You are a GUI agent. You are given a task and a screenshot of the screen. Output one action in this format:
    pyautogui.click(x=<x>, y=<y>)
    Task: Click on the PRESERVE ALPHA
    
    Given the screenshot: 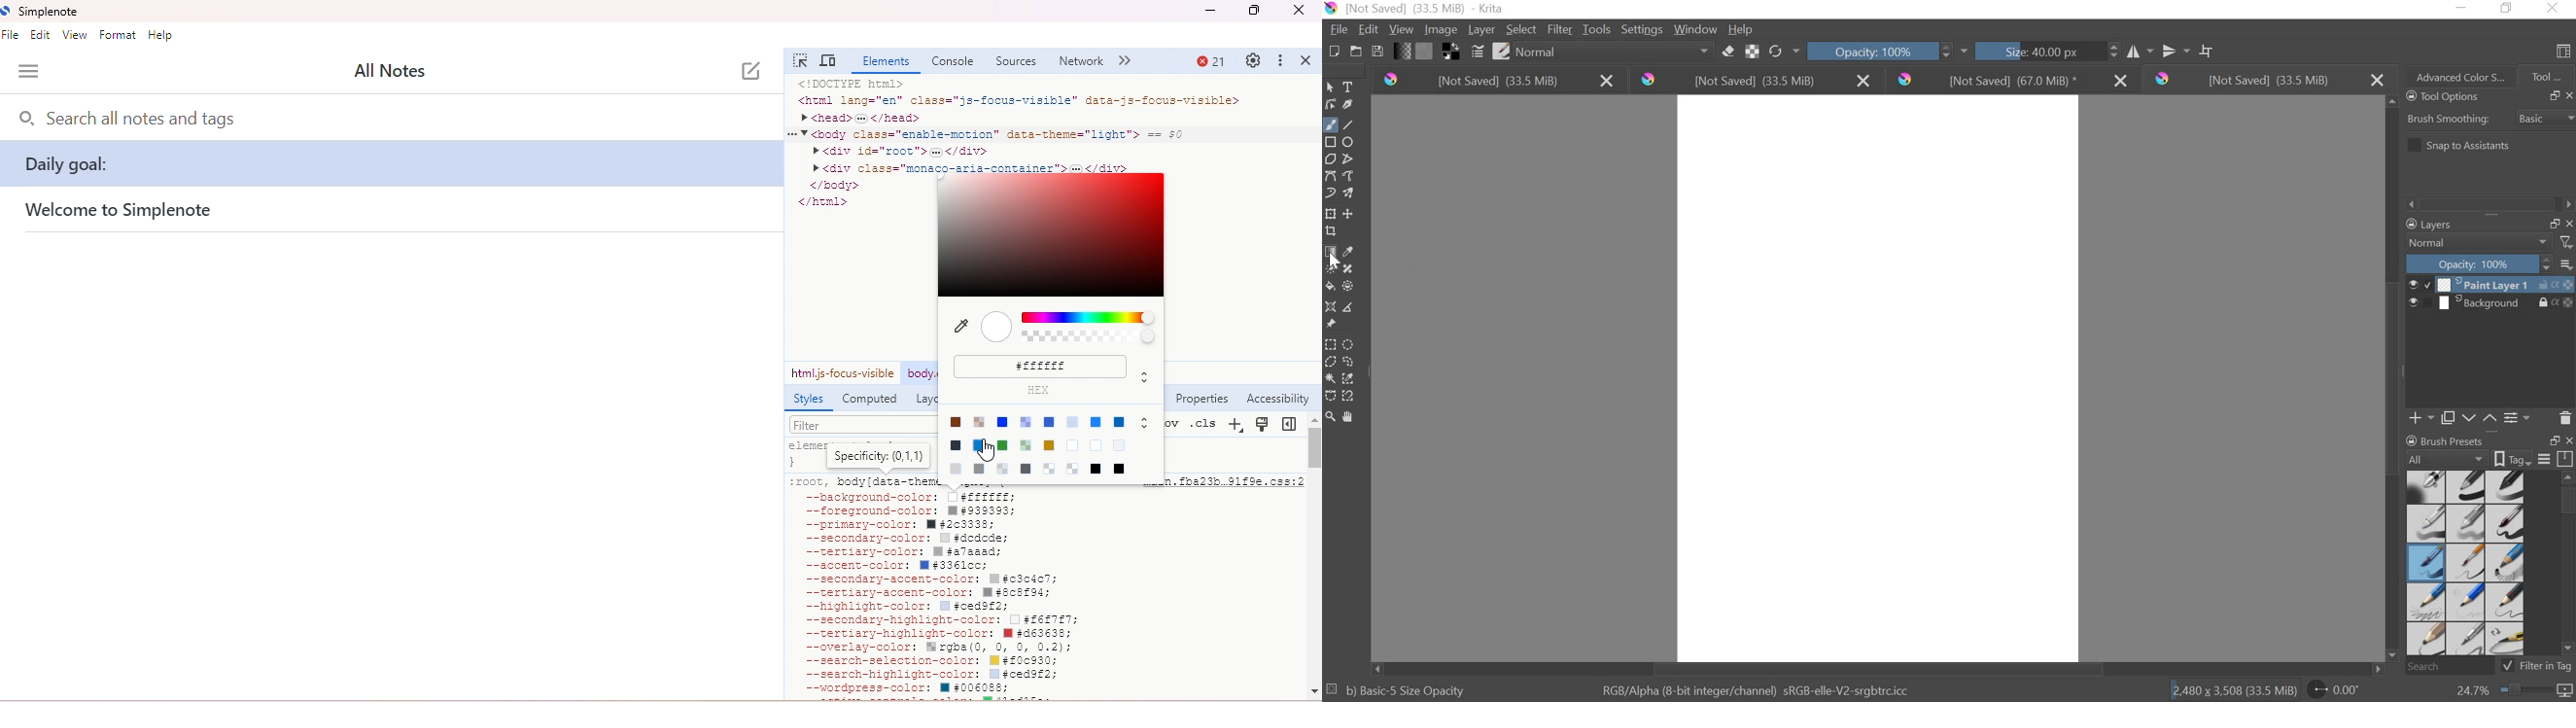 What is the action you would take?
    pyautogui.click(x=1754, y=52)
    